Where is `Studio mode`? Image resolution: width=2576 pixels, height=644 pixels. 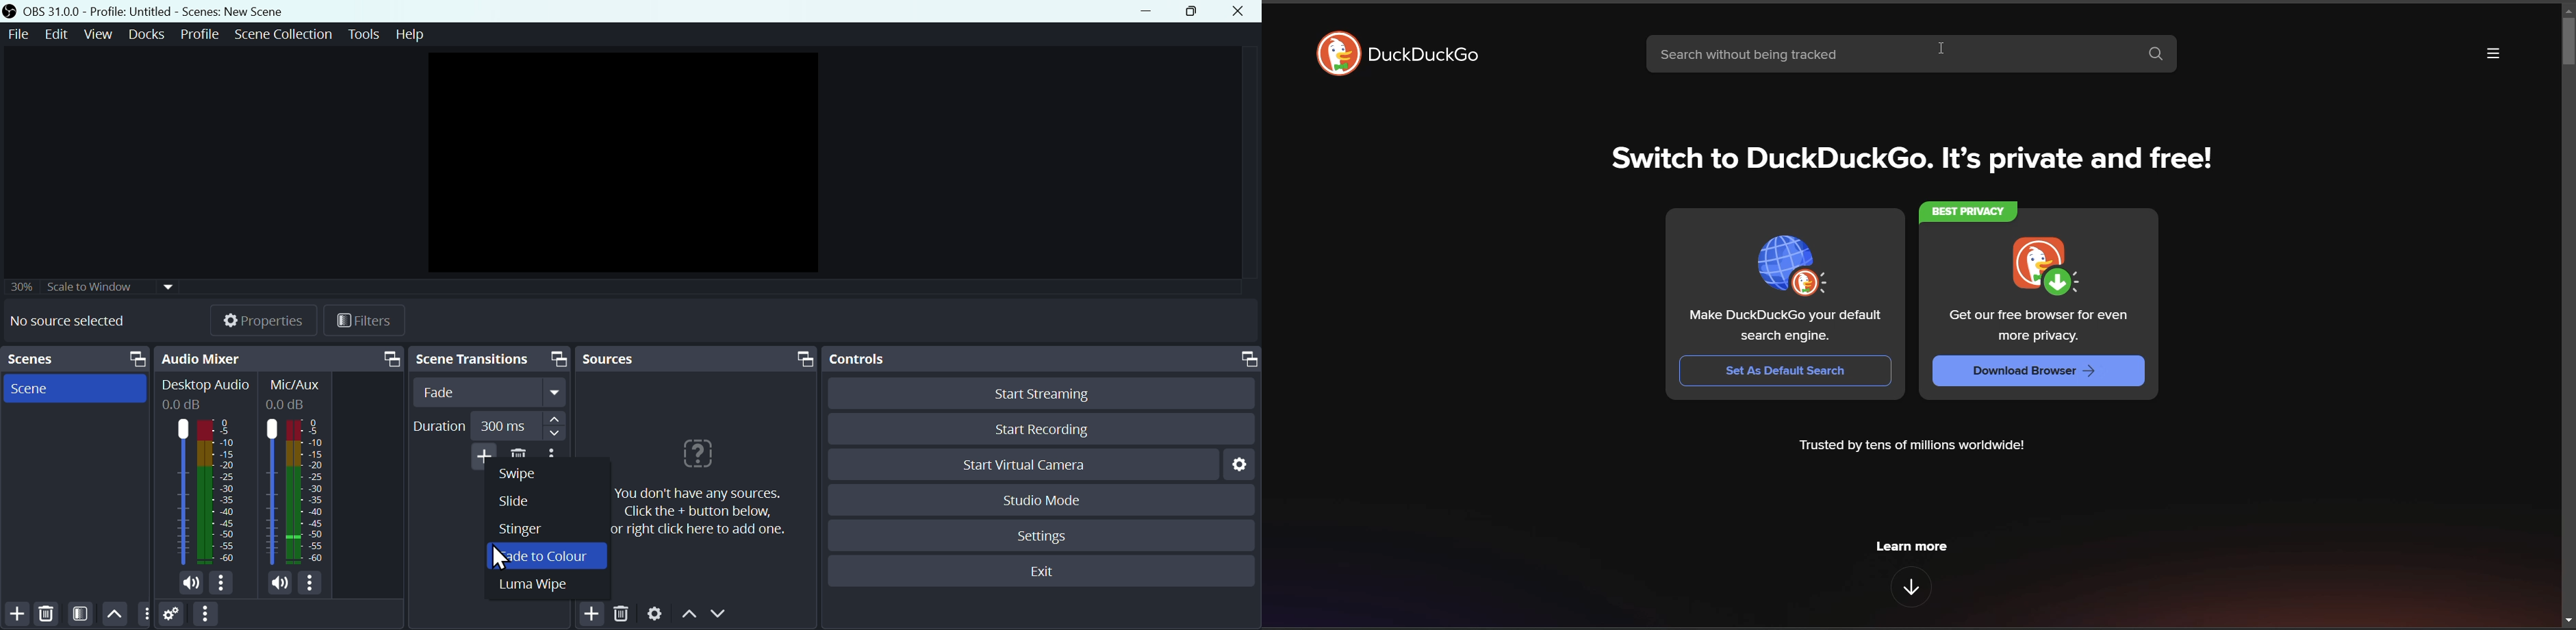
Studio mode is located at coordinates (1037, 500).